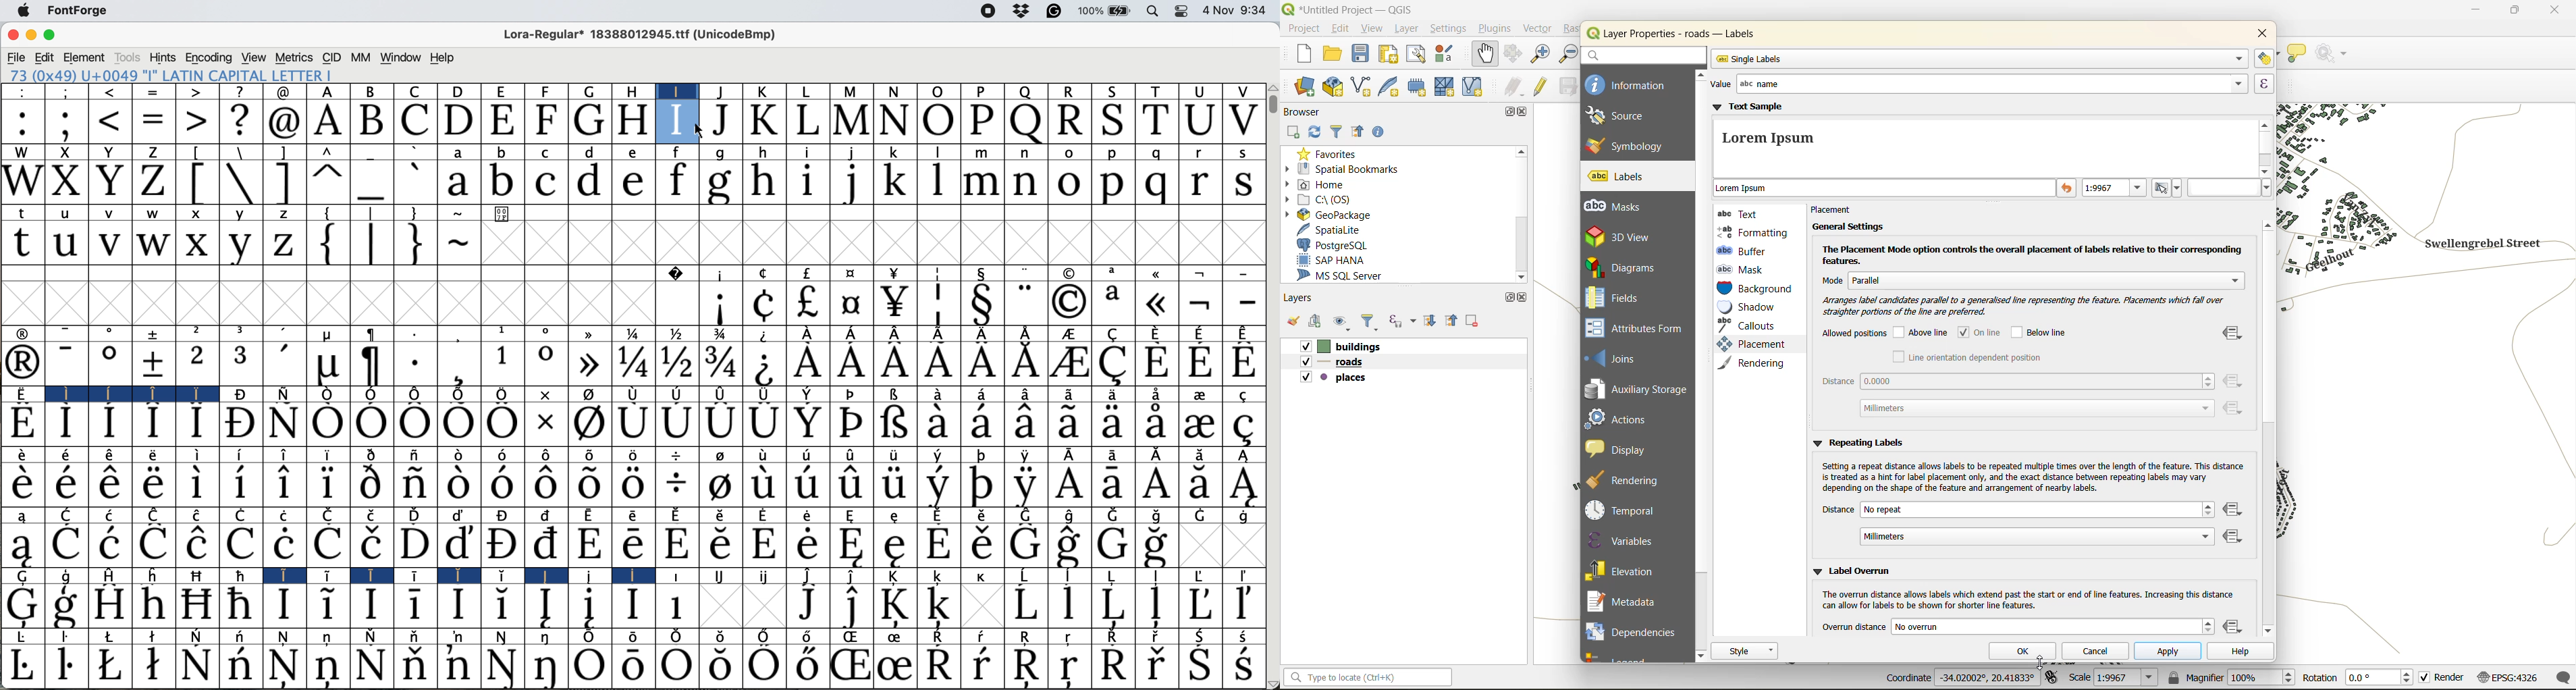  What do you see at coordinates (419, 576) in the screenshot?
I see `Symbol` at bounding box center [419, 576].